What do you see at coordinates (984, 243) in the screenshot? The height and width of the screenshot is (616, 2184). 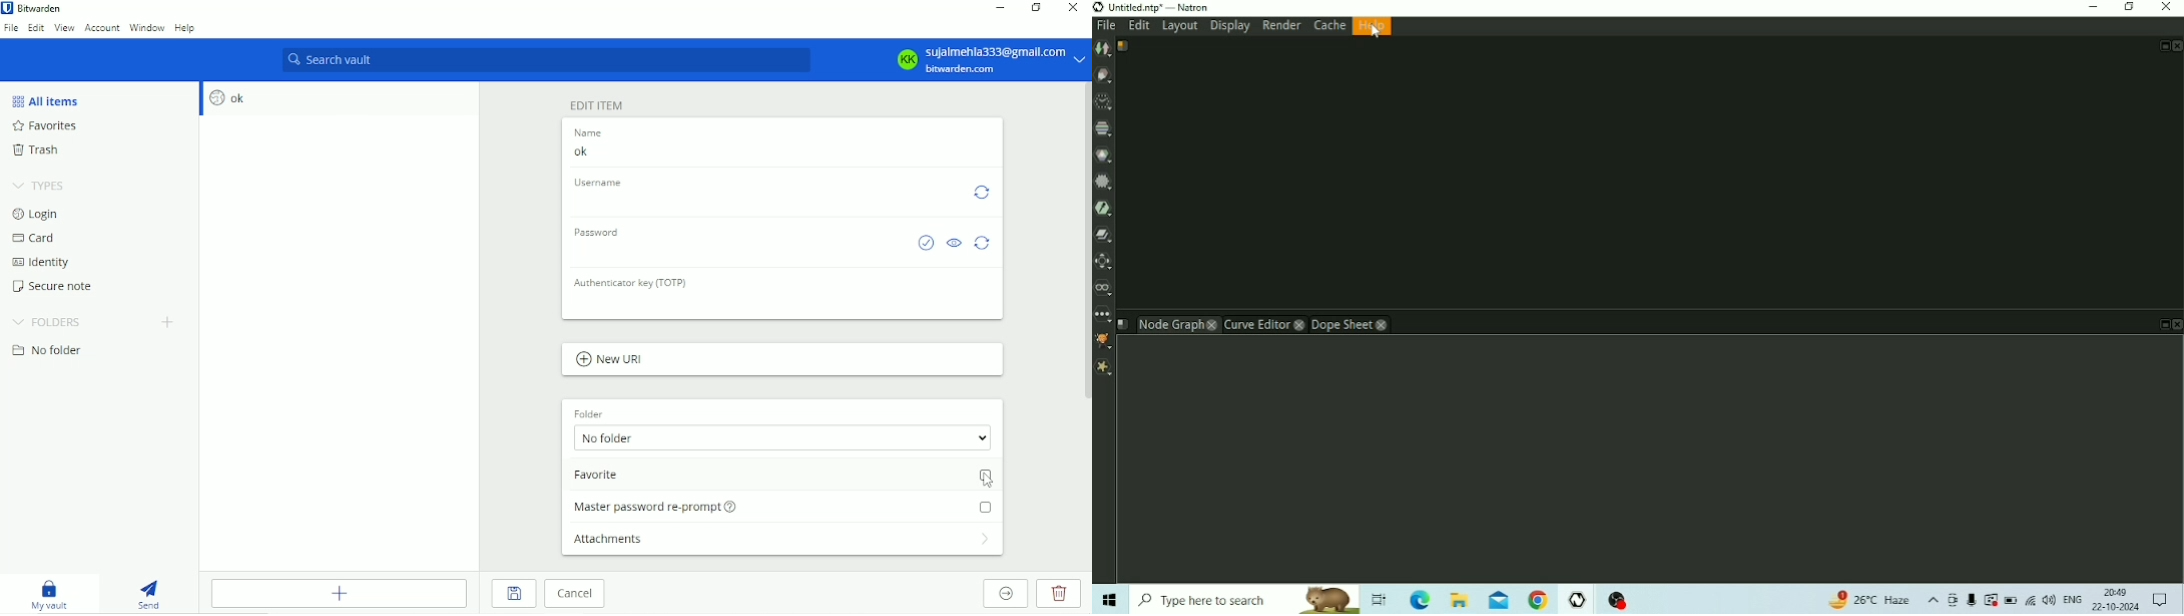 I see `Generate password` at bounding box center [984, 243].